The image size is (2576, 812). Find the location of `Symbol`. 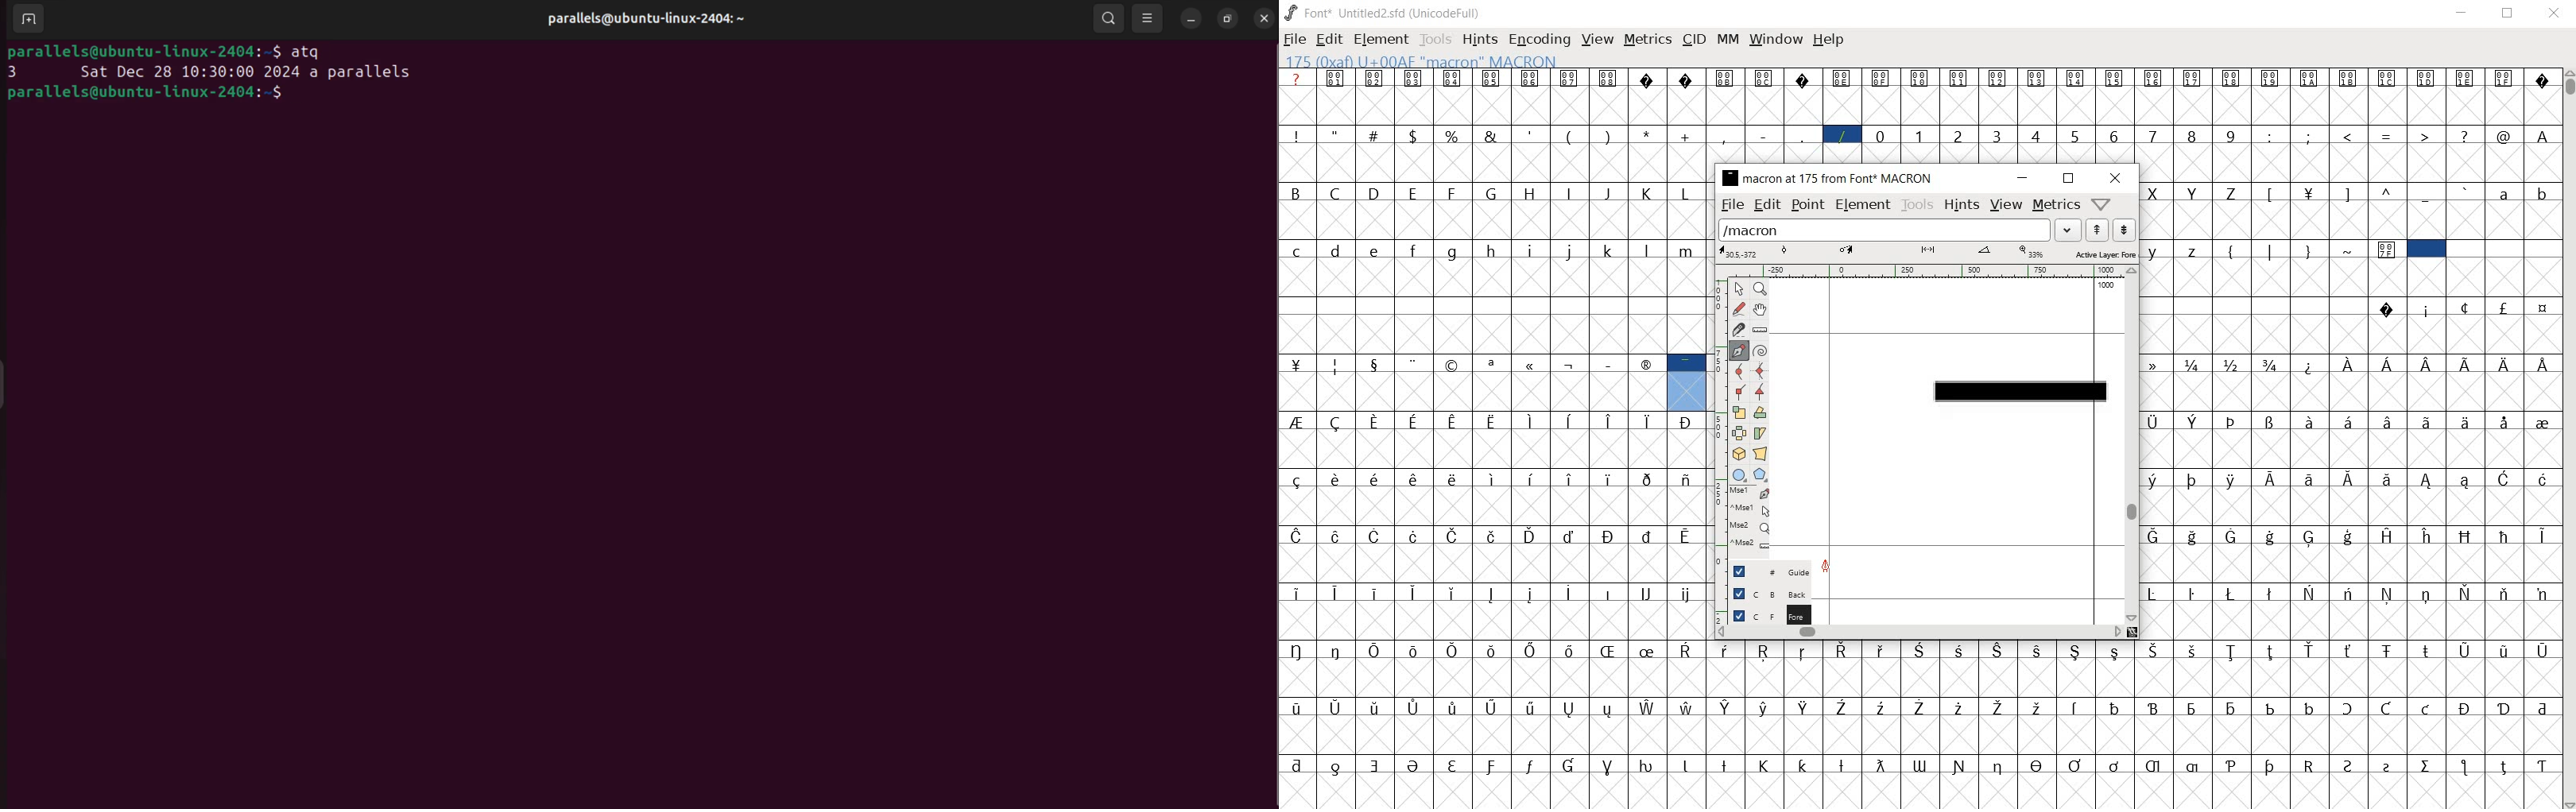

Symbol is located at coordinates (1377, 365).